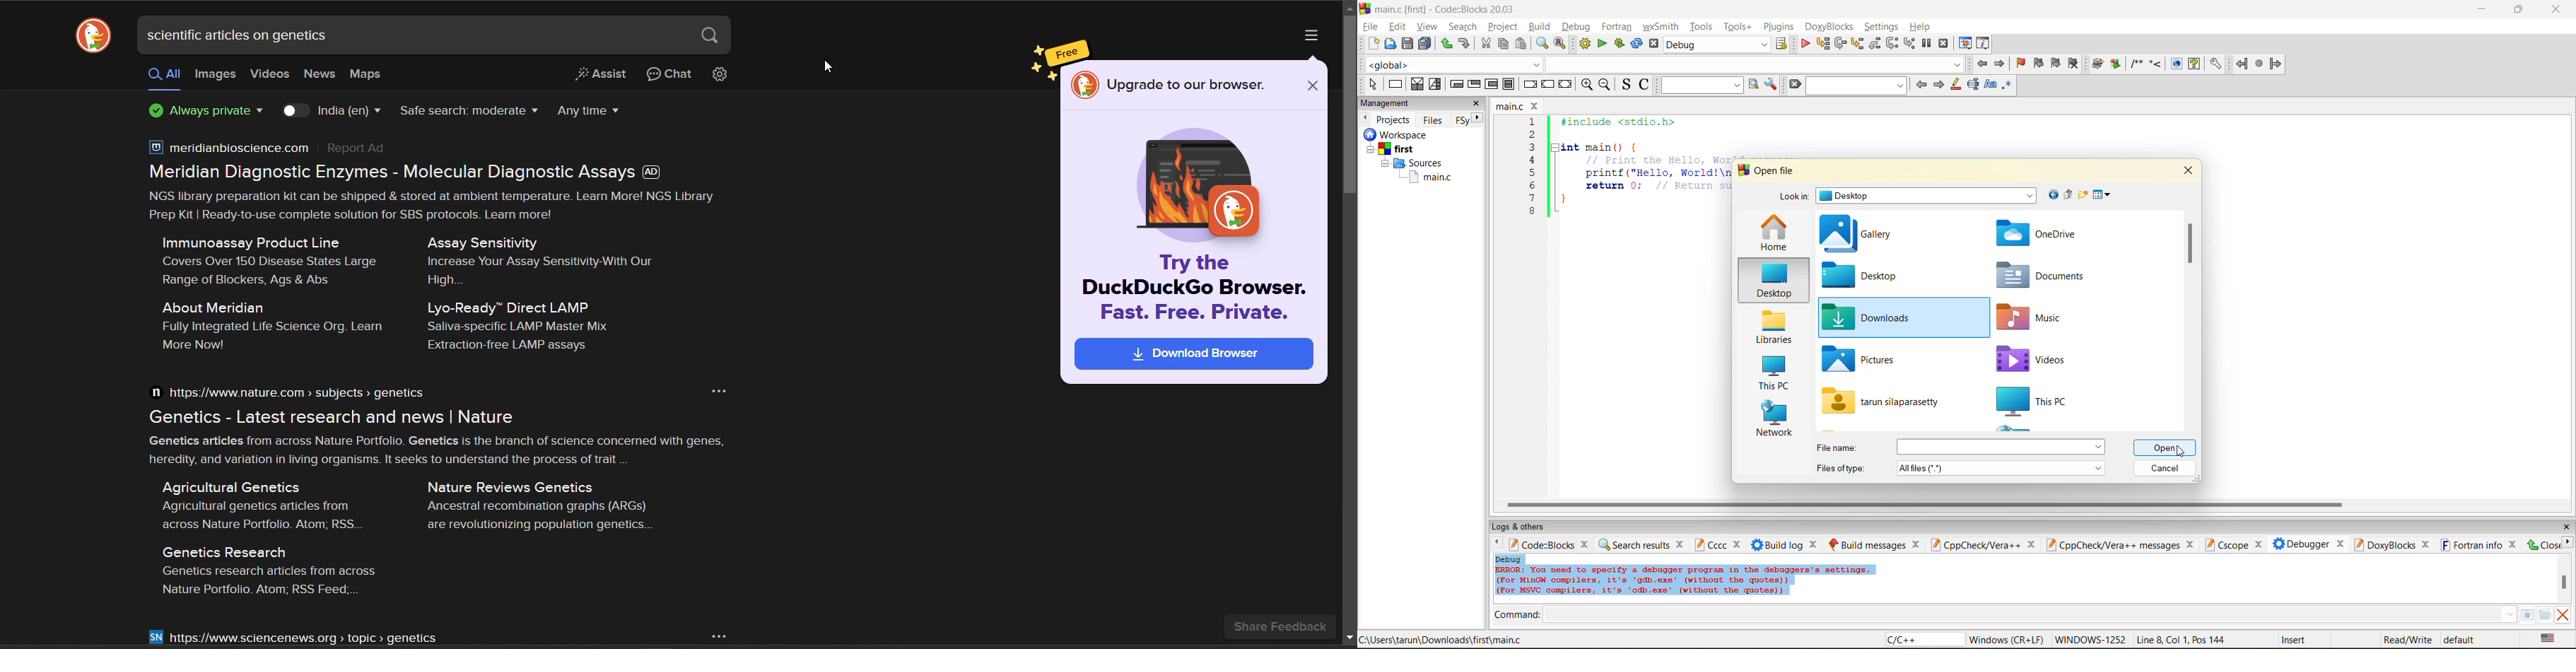 This screenshot has height=672, width=2576. I want to click on main.c file, so click(1431, 178).